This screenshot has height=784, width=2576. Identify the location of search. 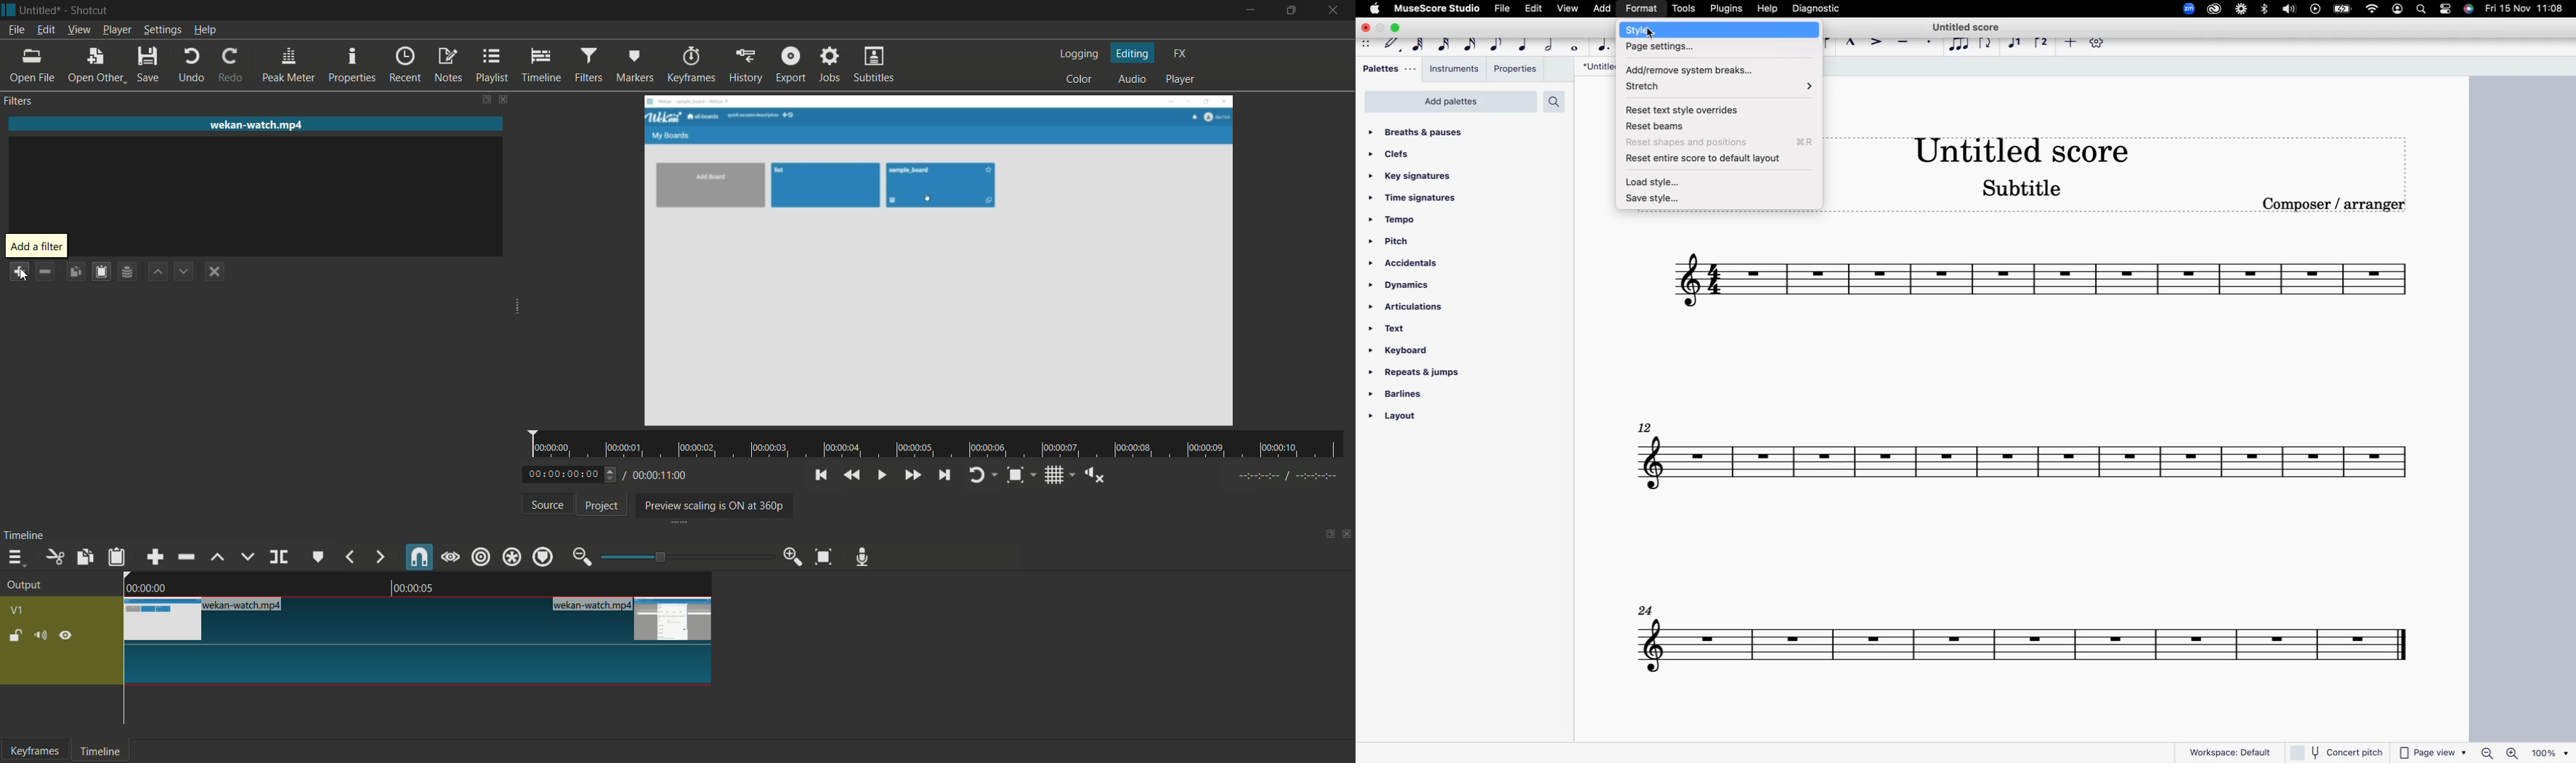
(2423, 10).